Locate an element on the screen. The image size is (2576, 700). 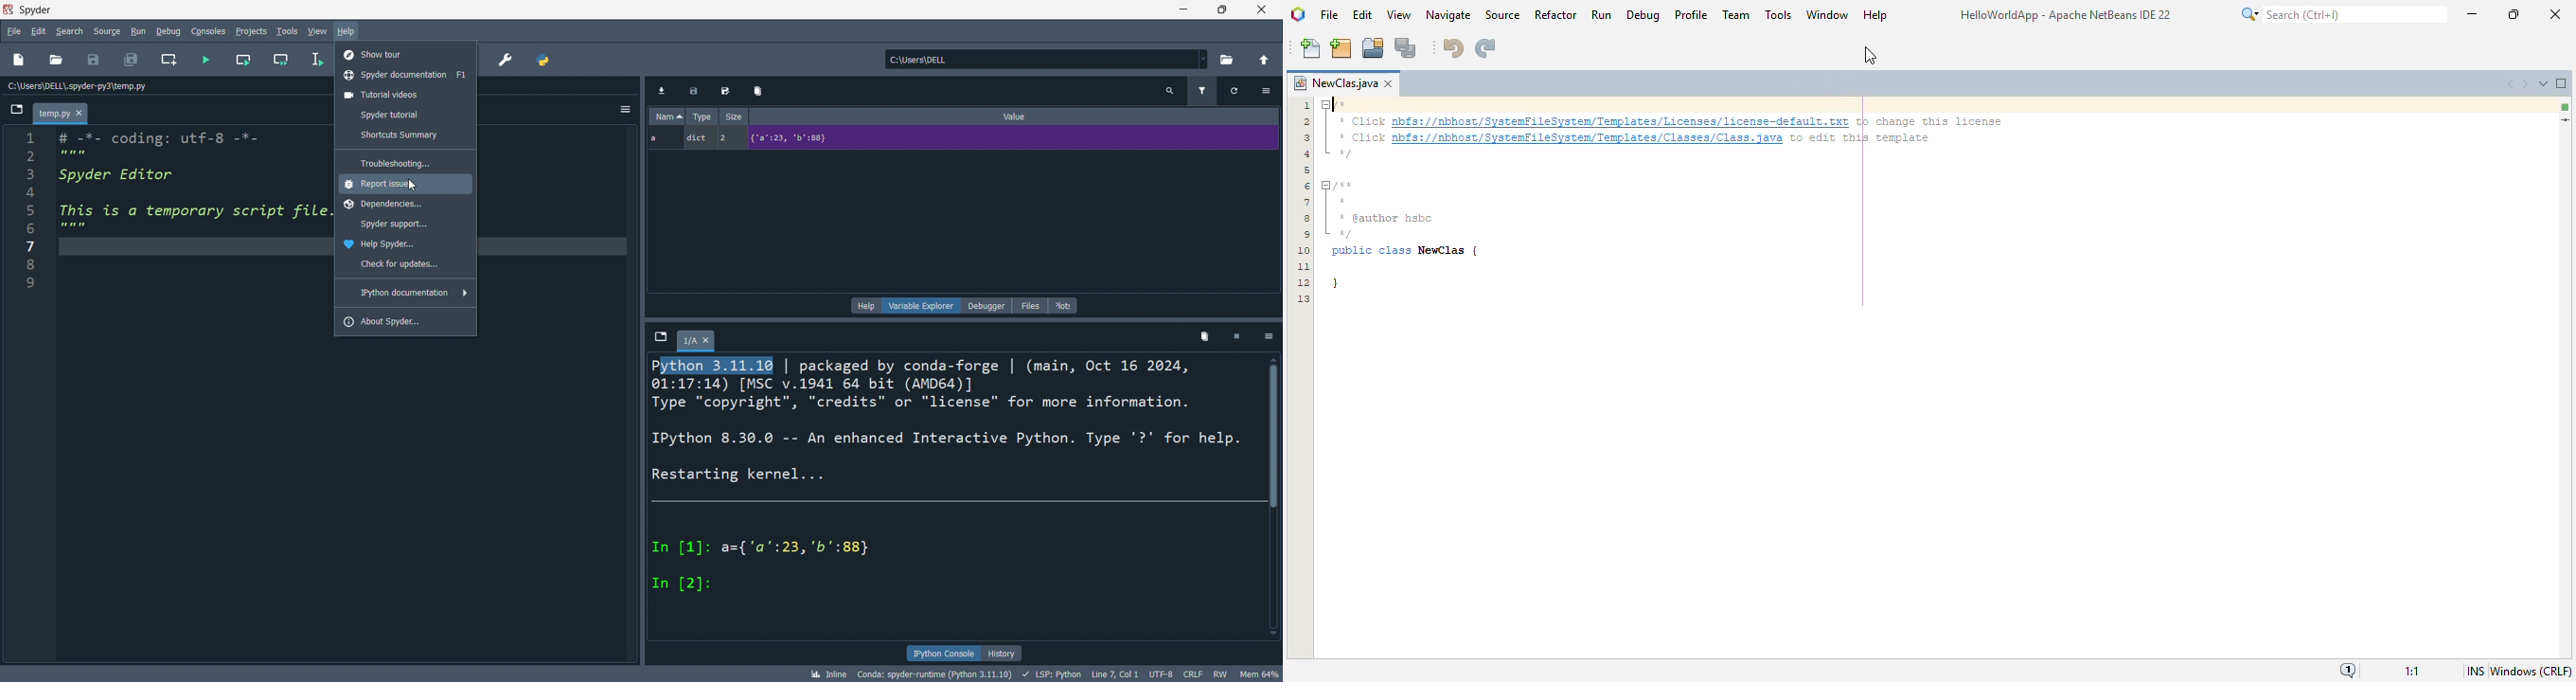
about is located at coordinates (407, 322).